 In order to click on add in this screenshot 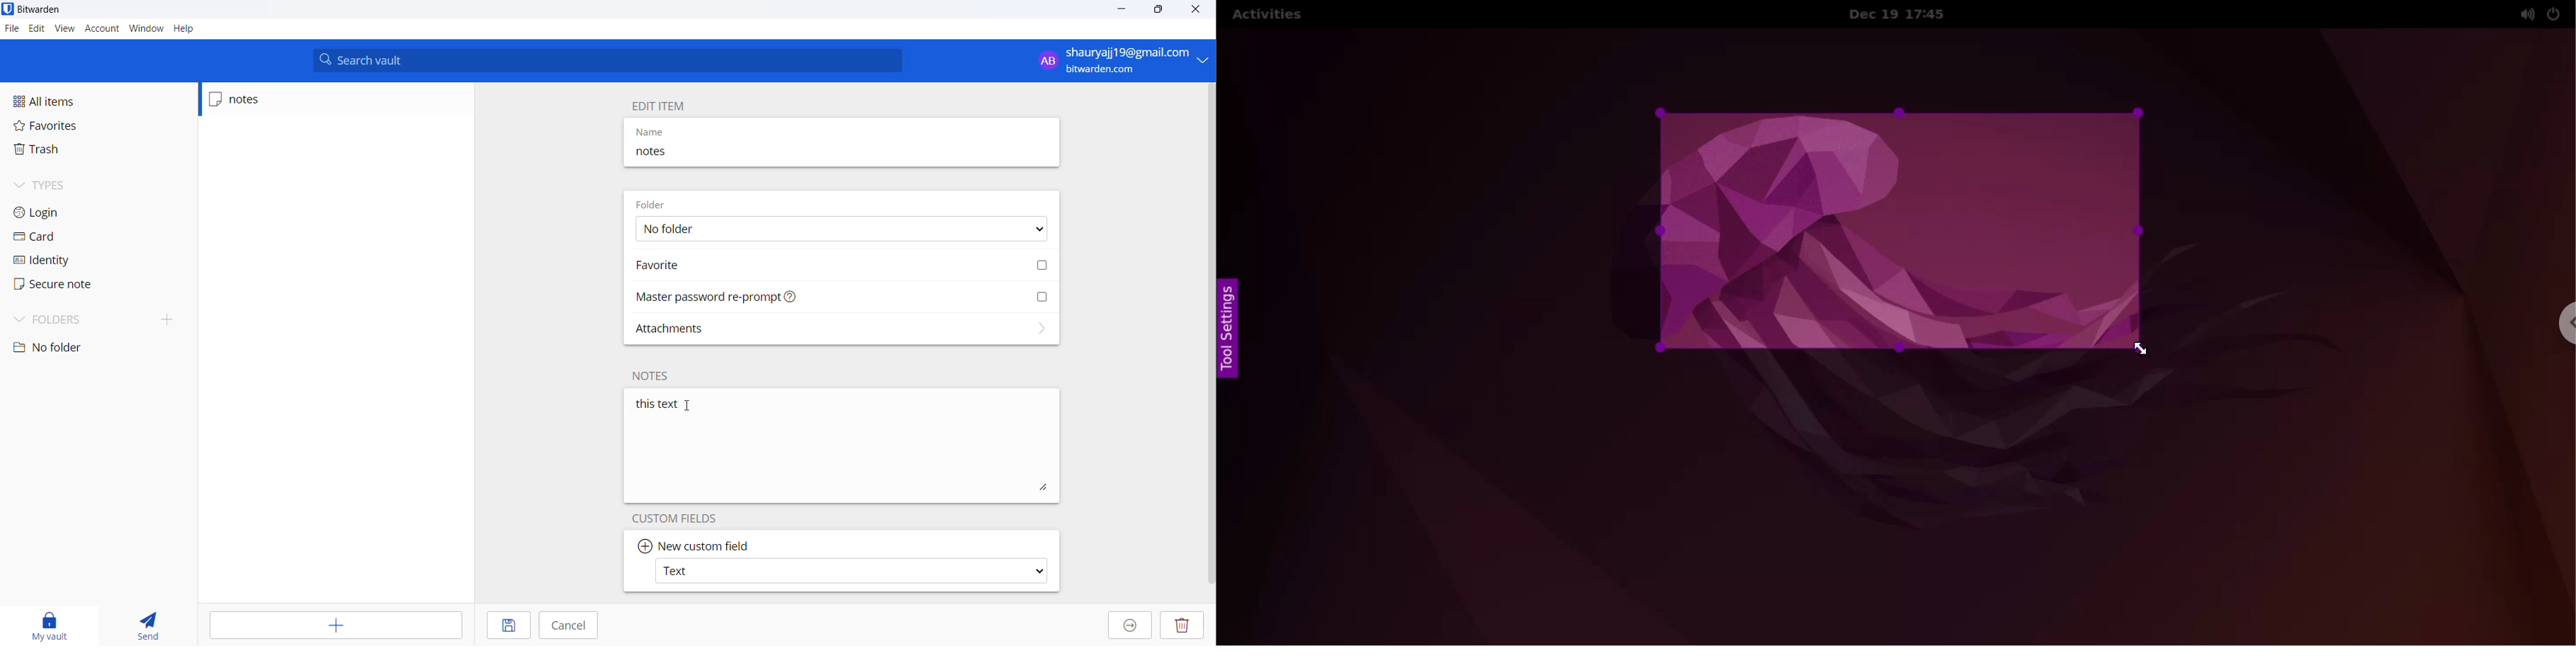, I will do `click(338, 626)`.